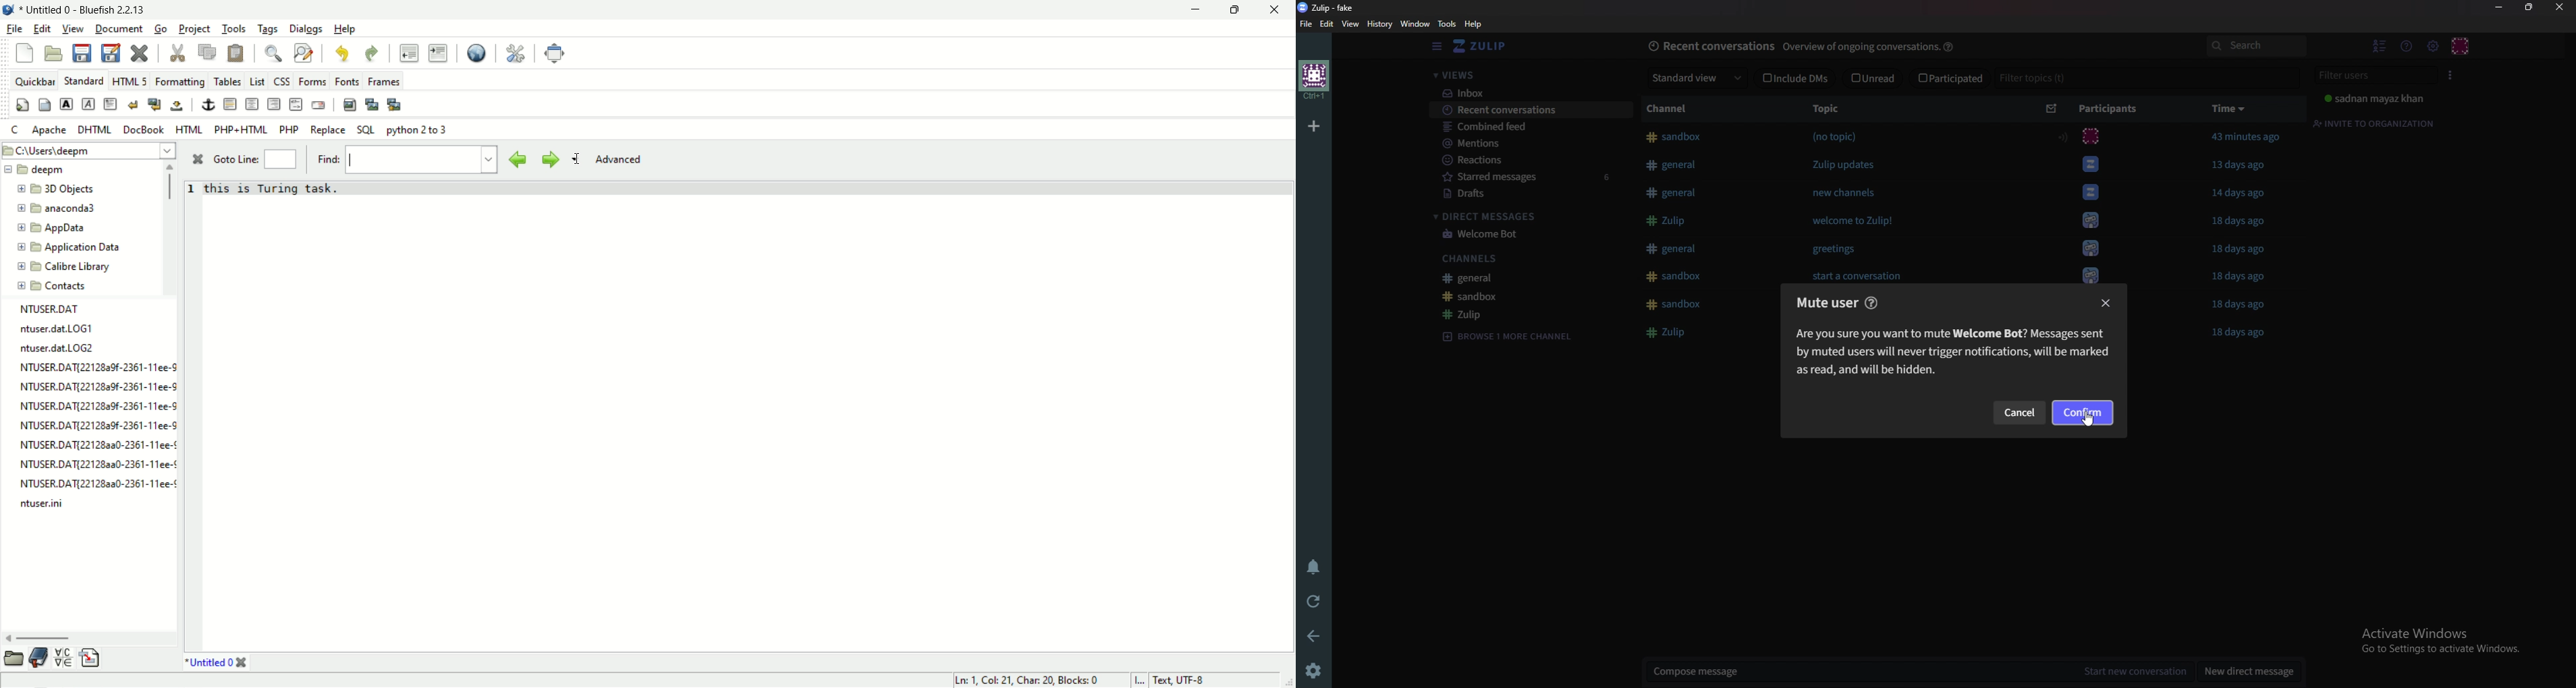  I want to click on Goto Line:, so click(238, 161).